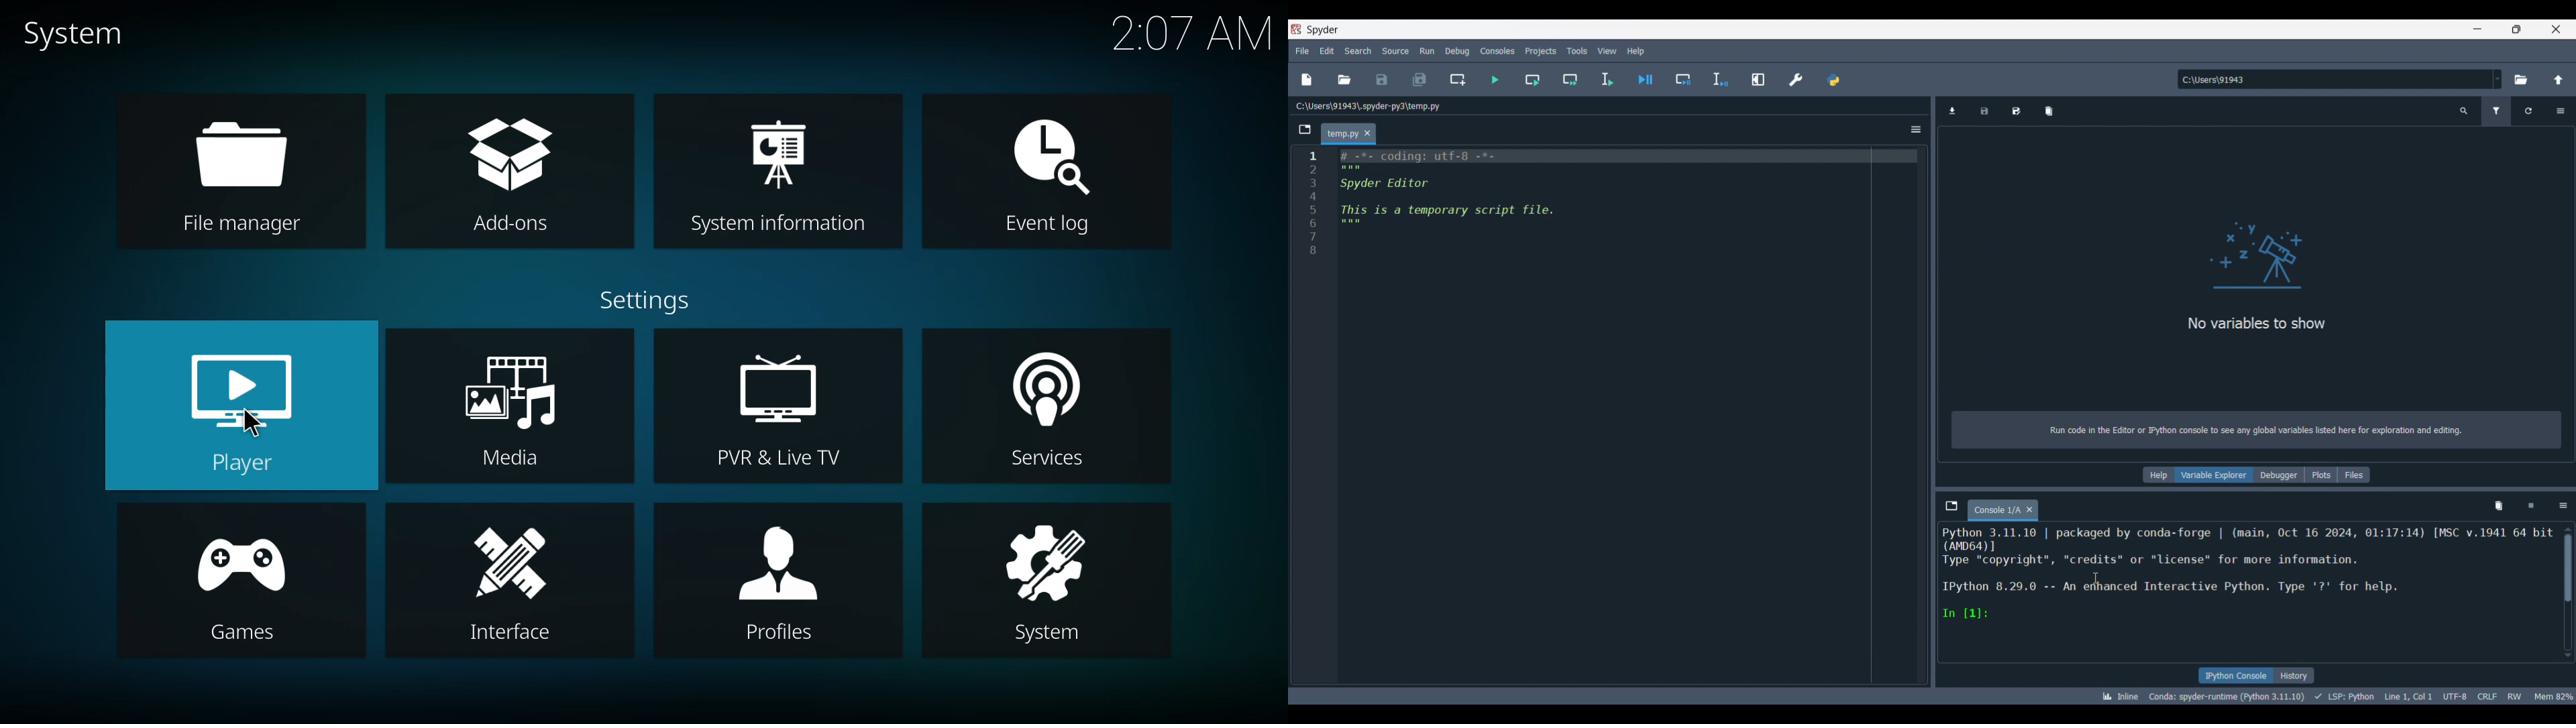  Describe the element at coordinates (1795, 97) in the screenshot. I see `Cursor` at that location.